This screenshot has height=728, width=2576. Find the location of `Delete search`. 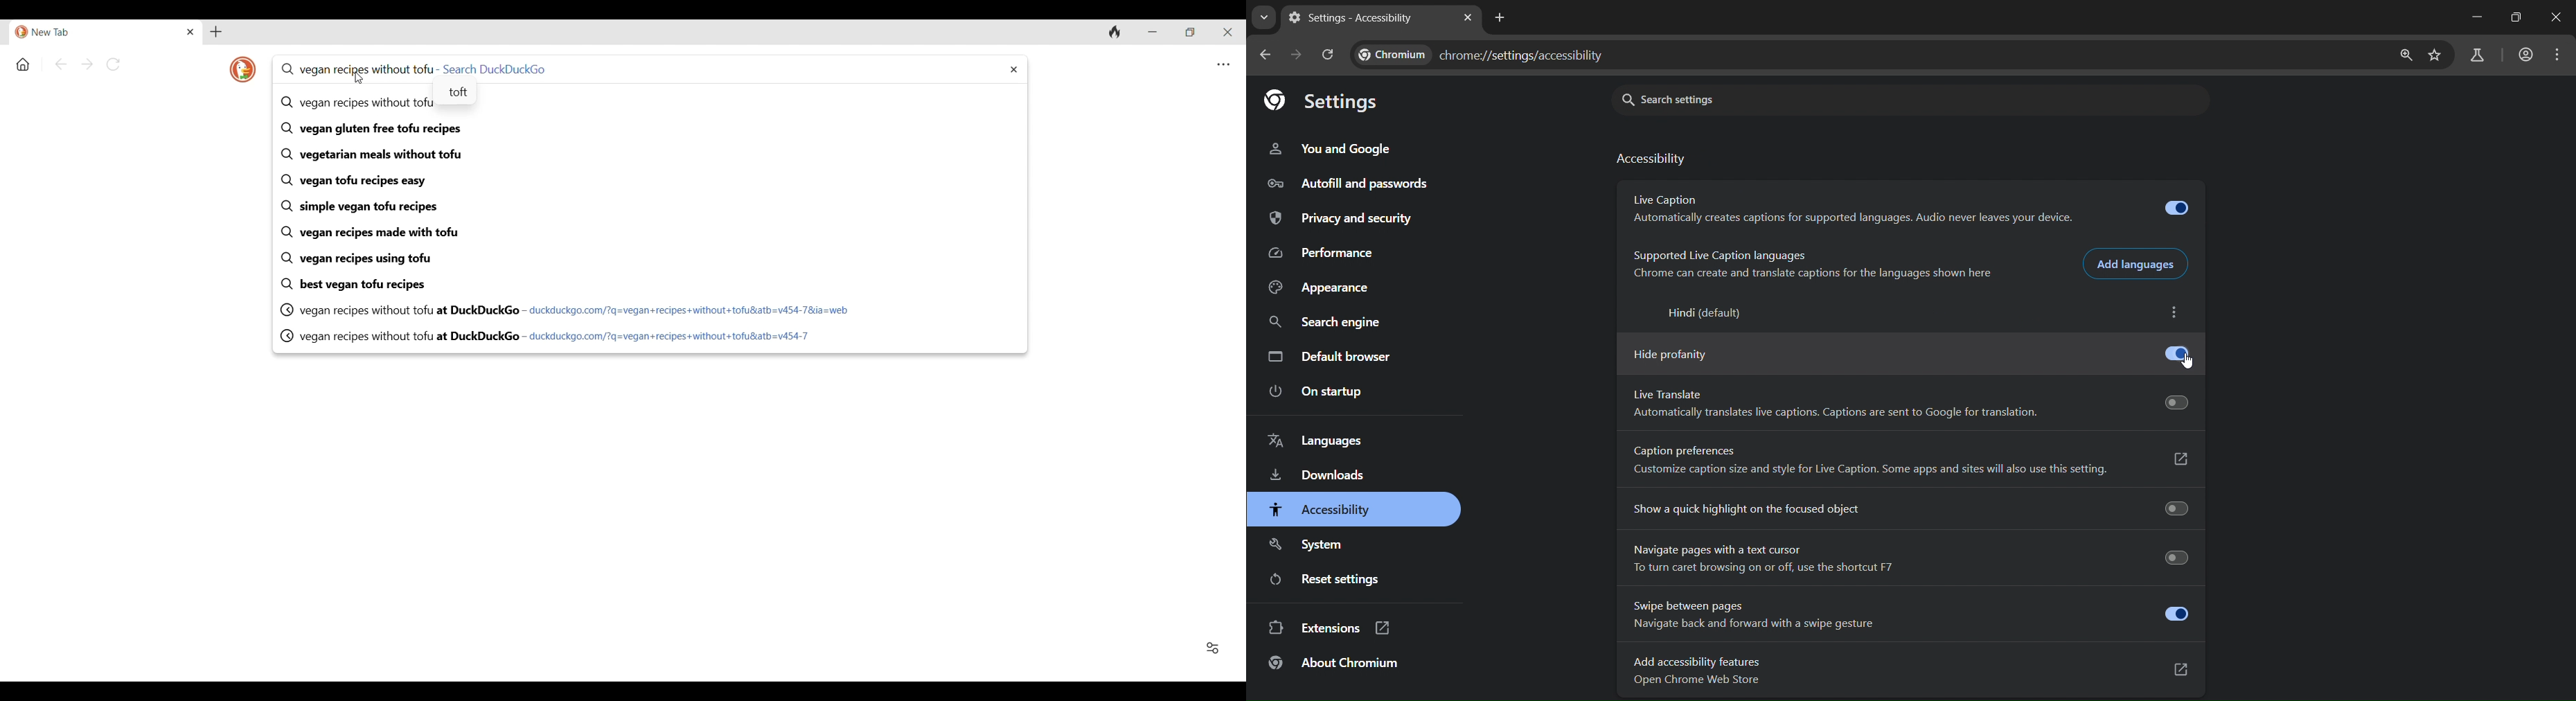

Delete search is located at coordinates (1014, 69).